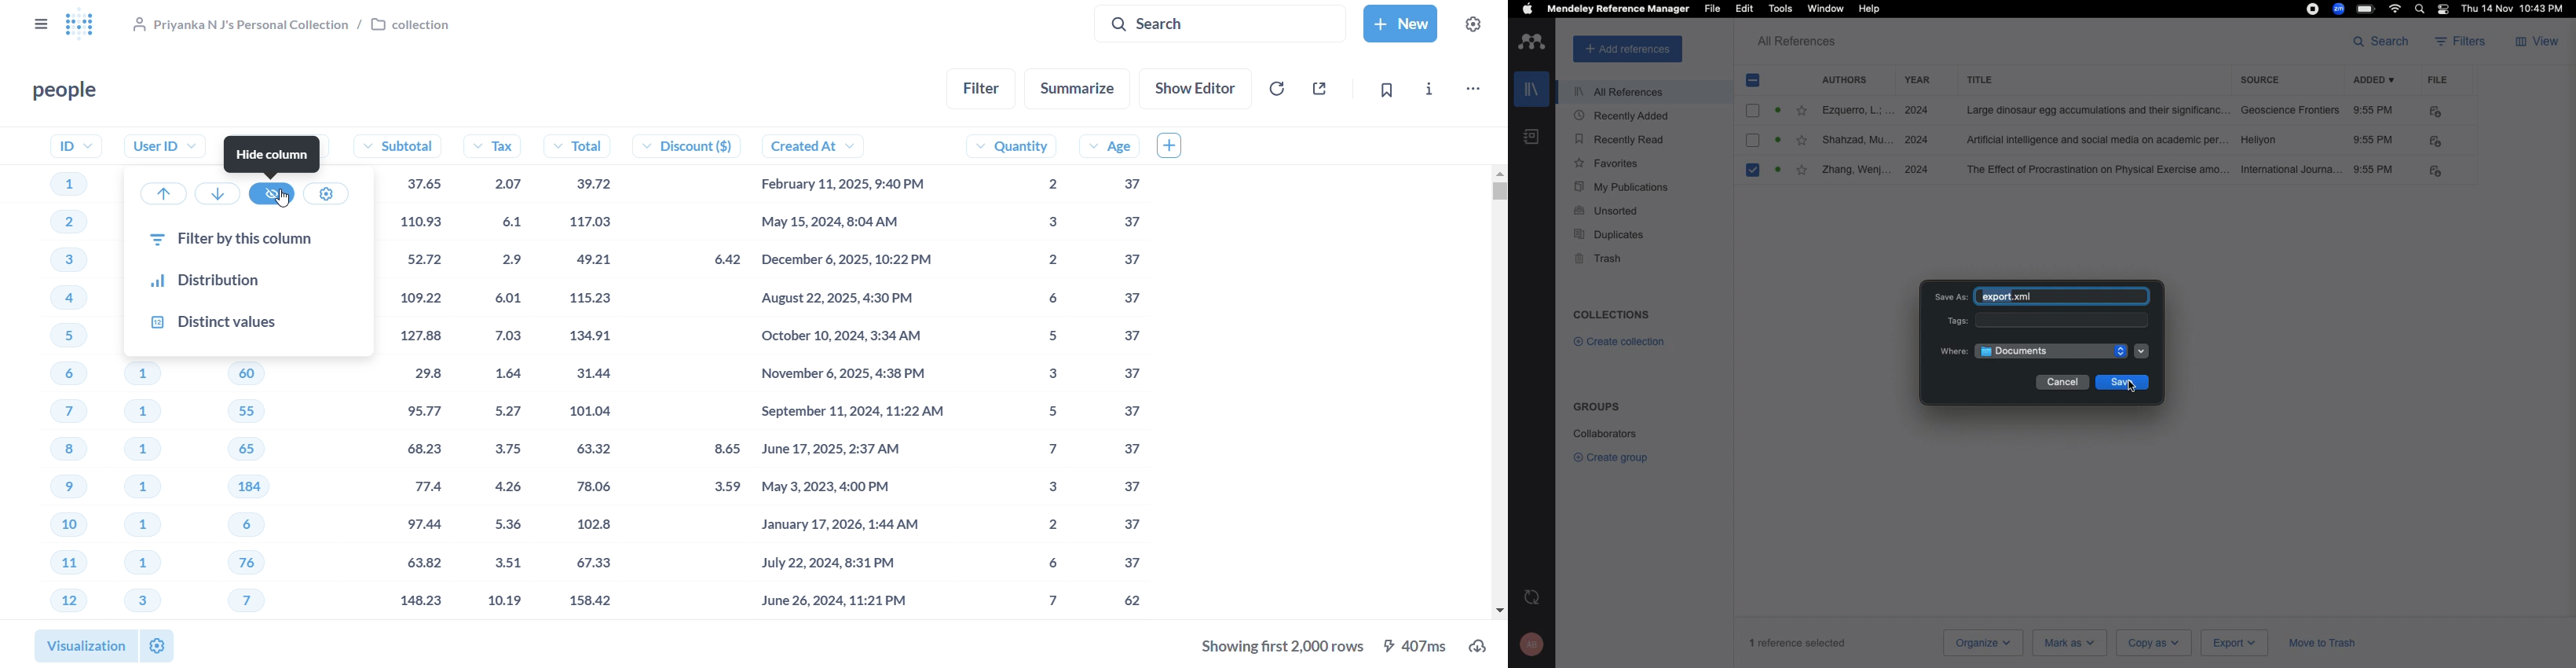 The height and width of the screenshot is (672, 2576). What do you see at coordinates (2378, 82) in the screenshot?
I see `Added` at bounding box center [2378, 82].